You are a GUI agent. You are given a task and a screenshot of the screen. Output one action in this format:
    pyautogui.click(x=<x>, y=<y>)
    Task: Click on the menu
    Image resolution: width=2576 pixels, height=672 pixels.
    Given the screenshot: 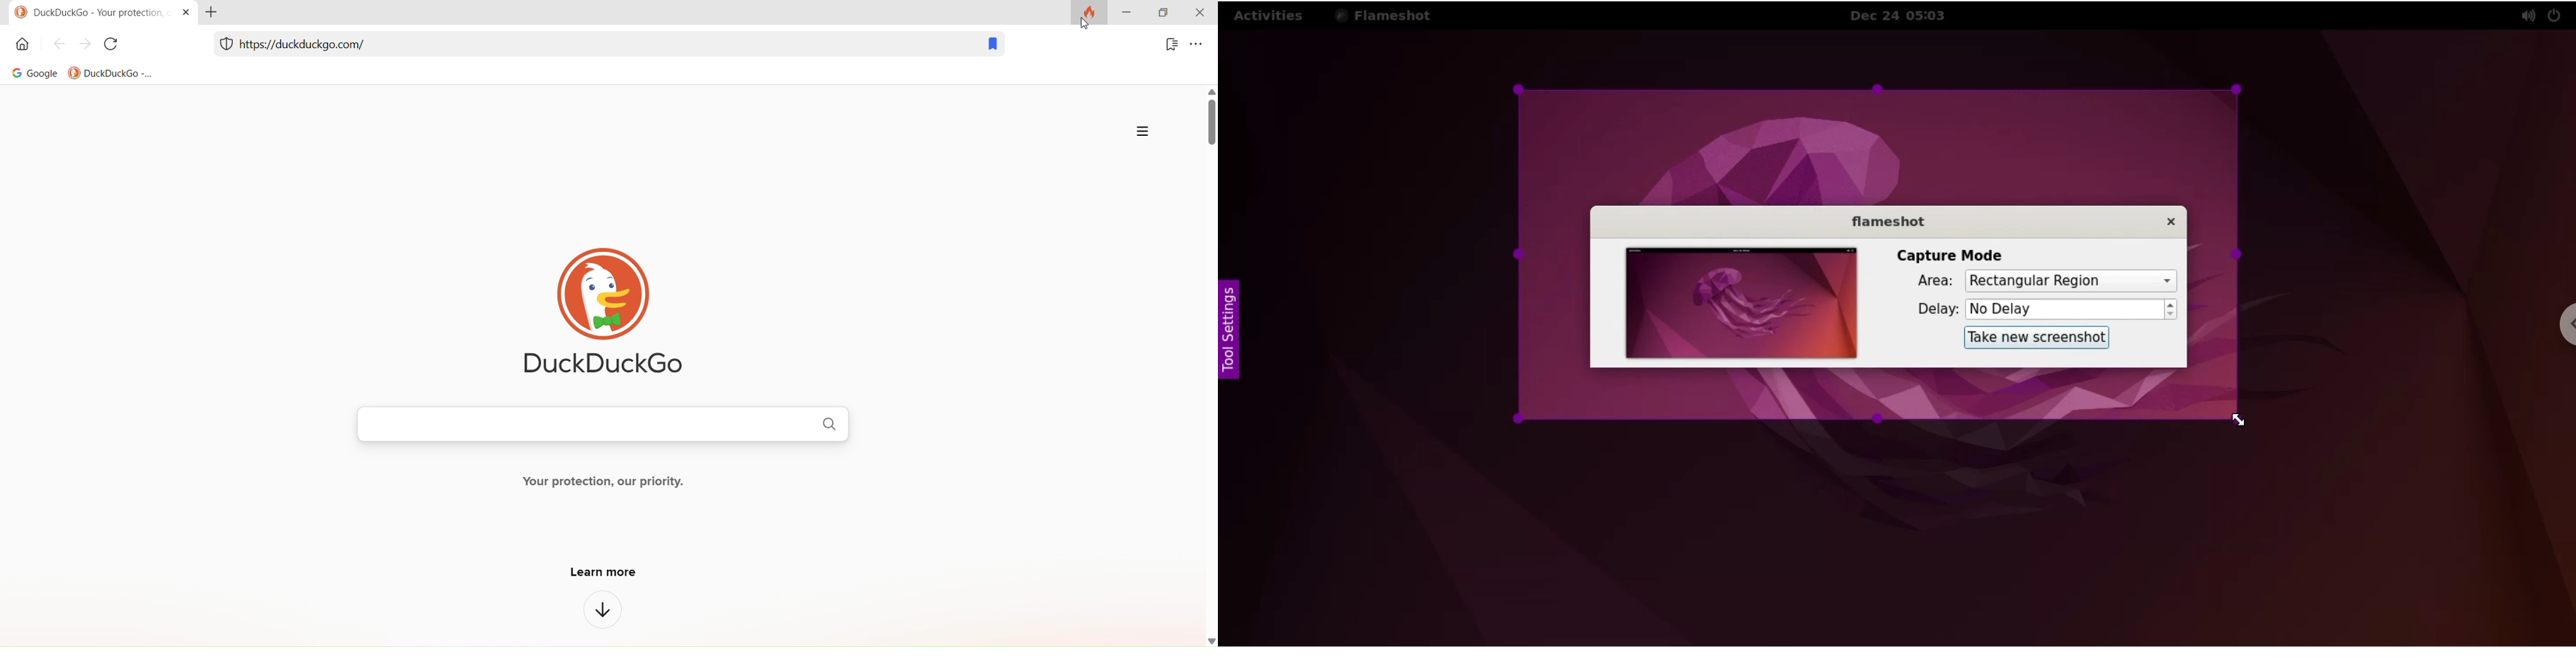 What is the action you would take?
    pyautogui.click(x=1200, y=47)
    